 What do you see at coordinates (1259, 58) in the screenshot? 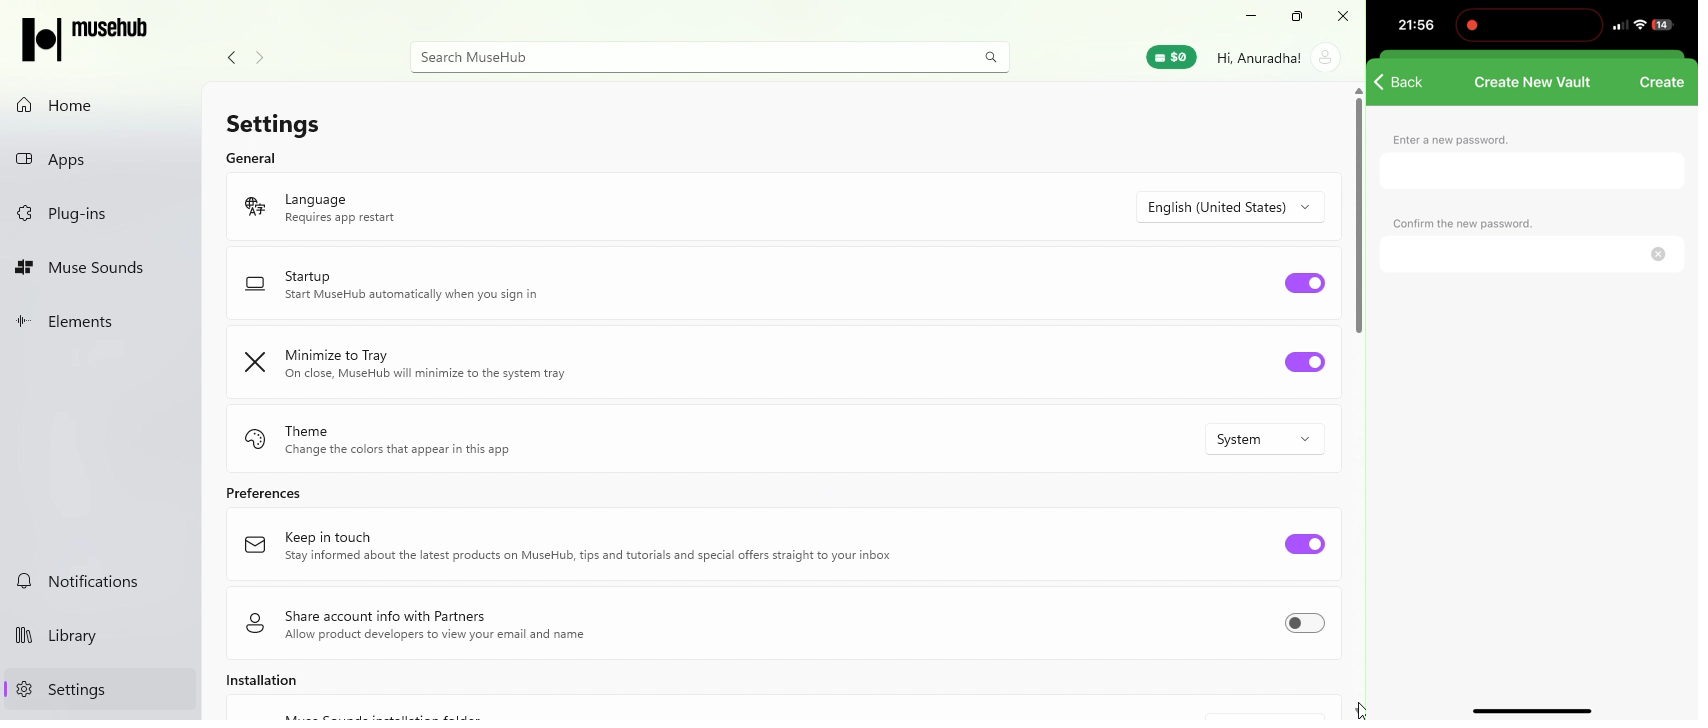
I see `Hi, Anuradha!` at bounding box center [1259, 58].